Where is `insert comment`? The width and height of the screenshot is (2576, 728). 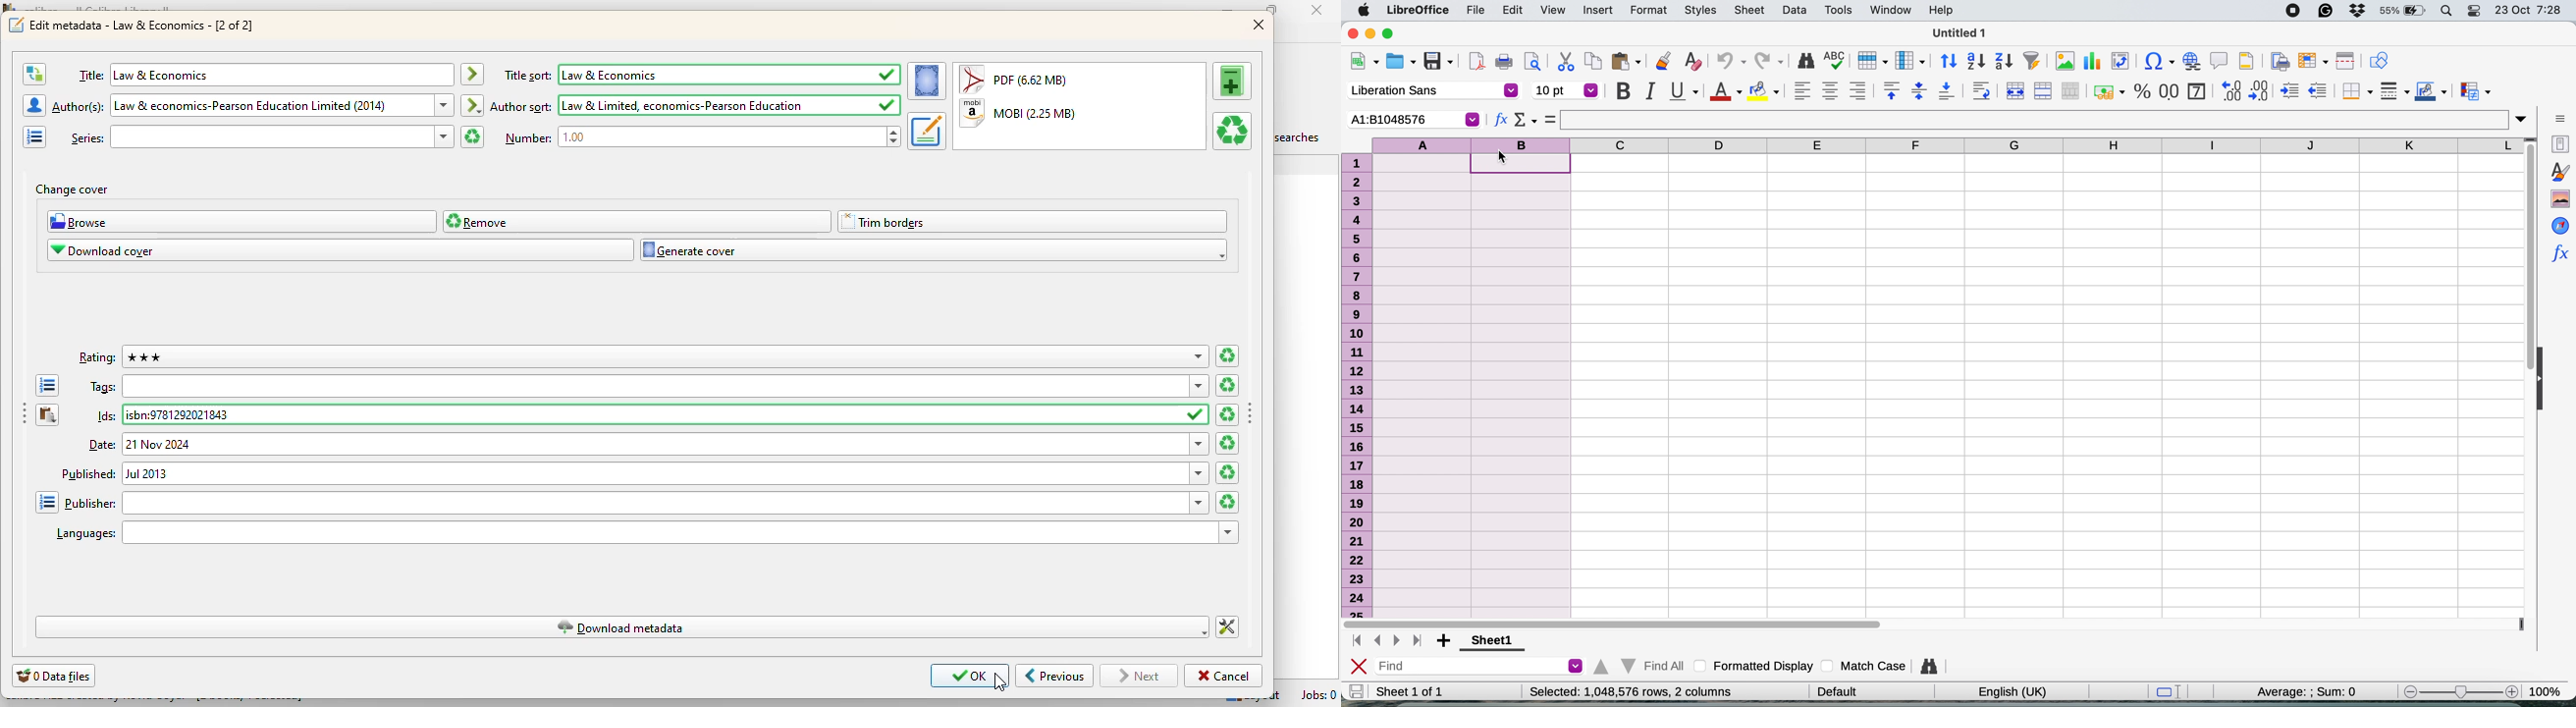 insert comment is located at coordinates (2218, 61).